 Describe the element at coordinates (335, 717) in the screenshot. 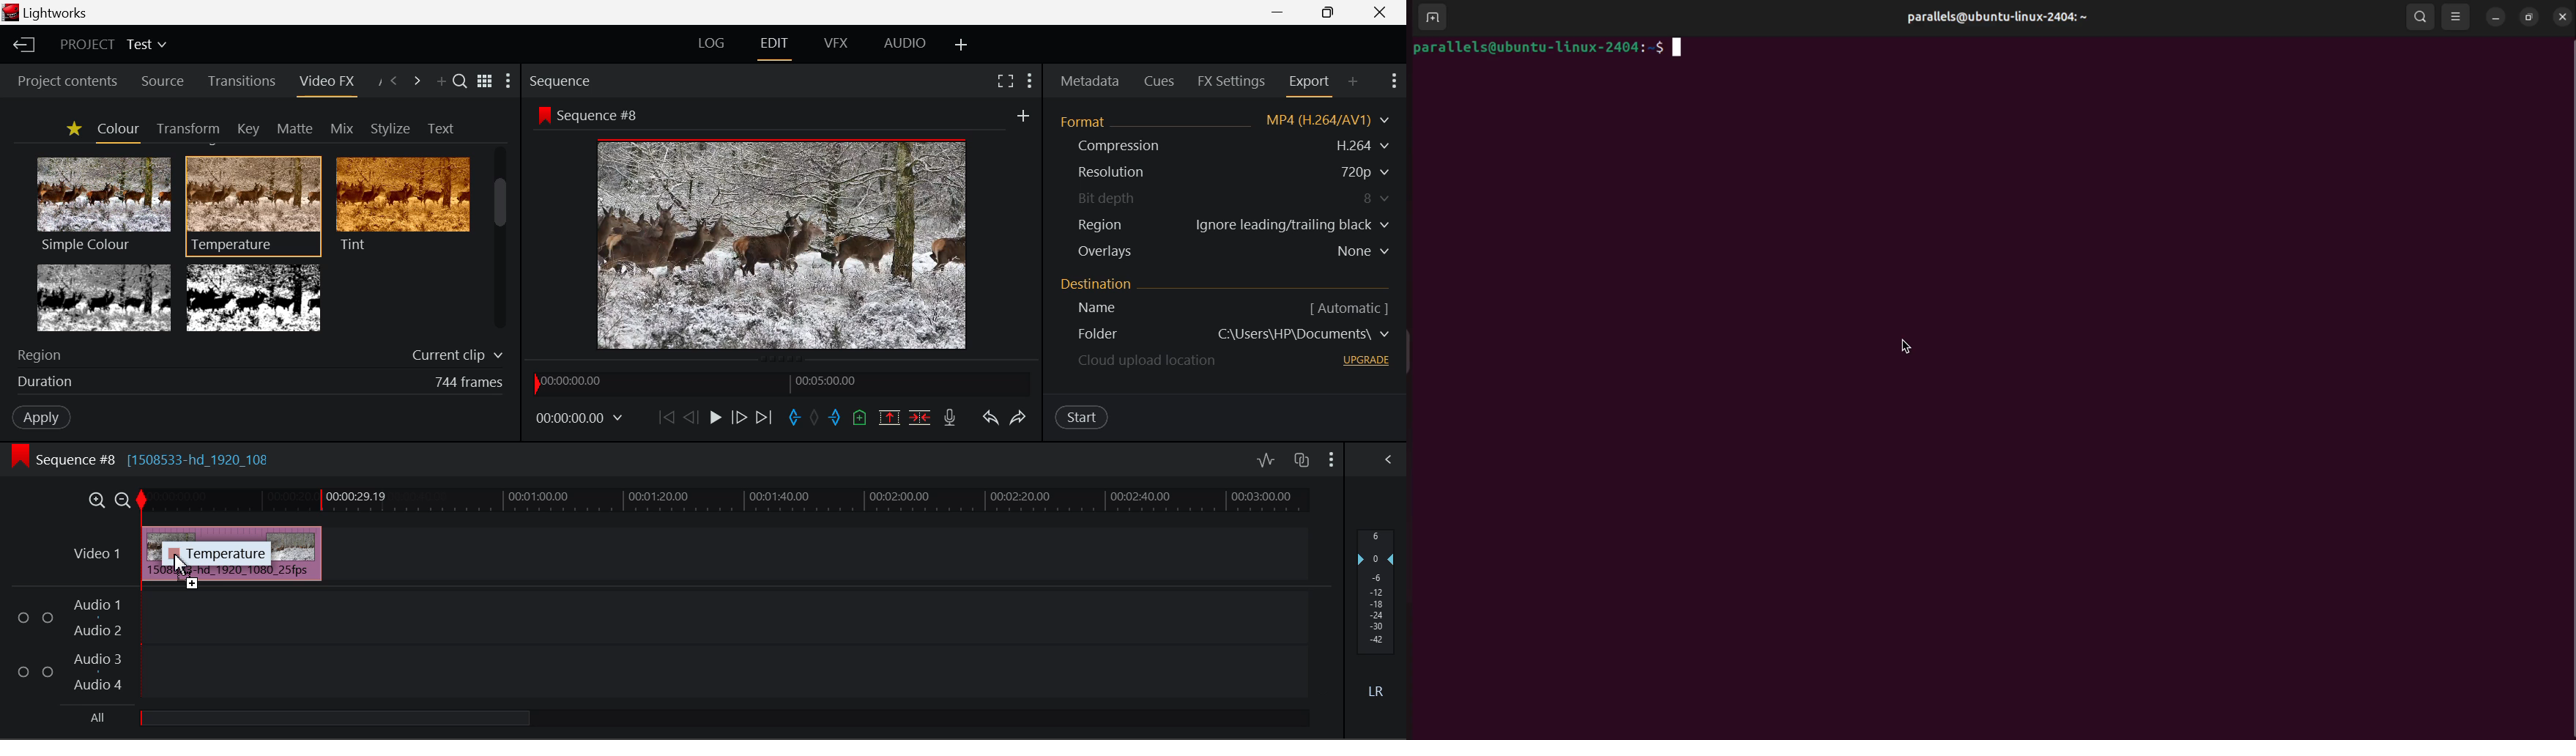

I see `all Audio` at that location.